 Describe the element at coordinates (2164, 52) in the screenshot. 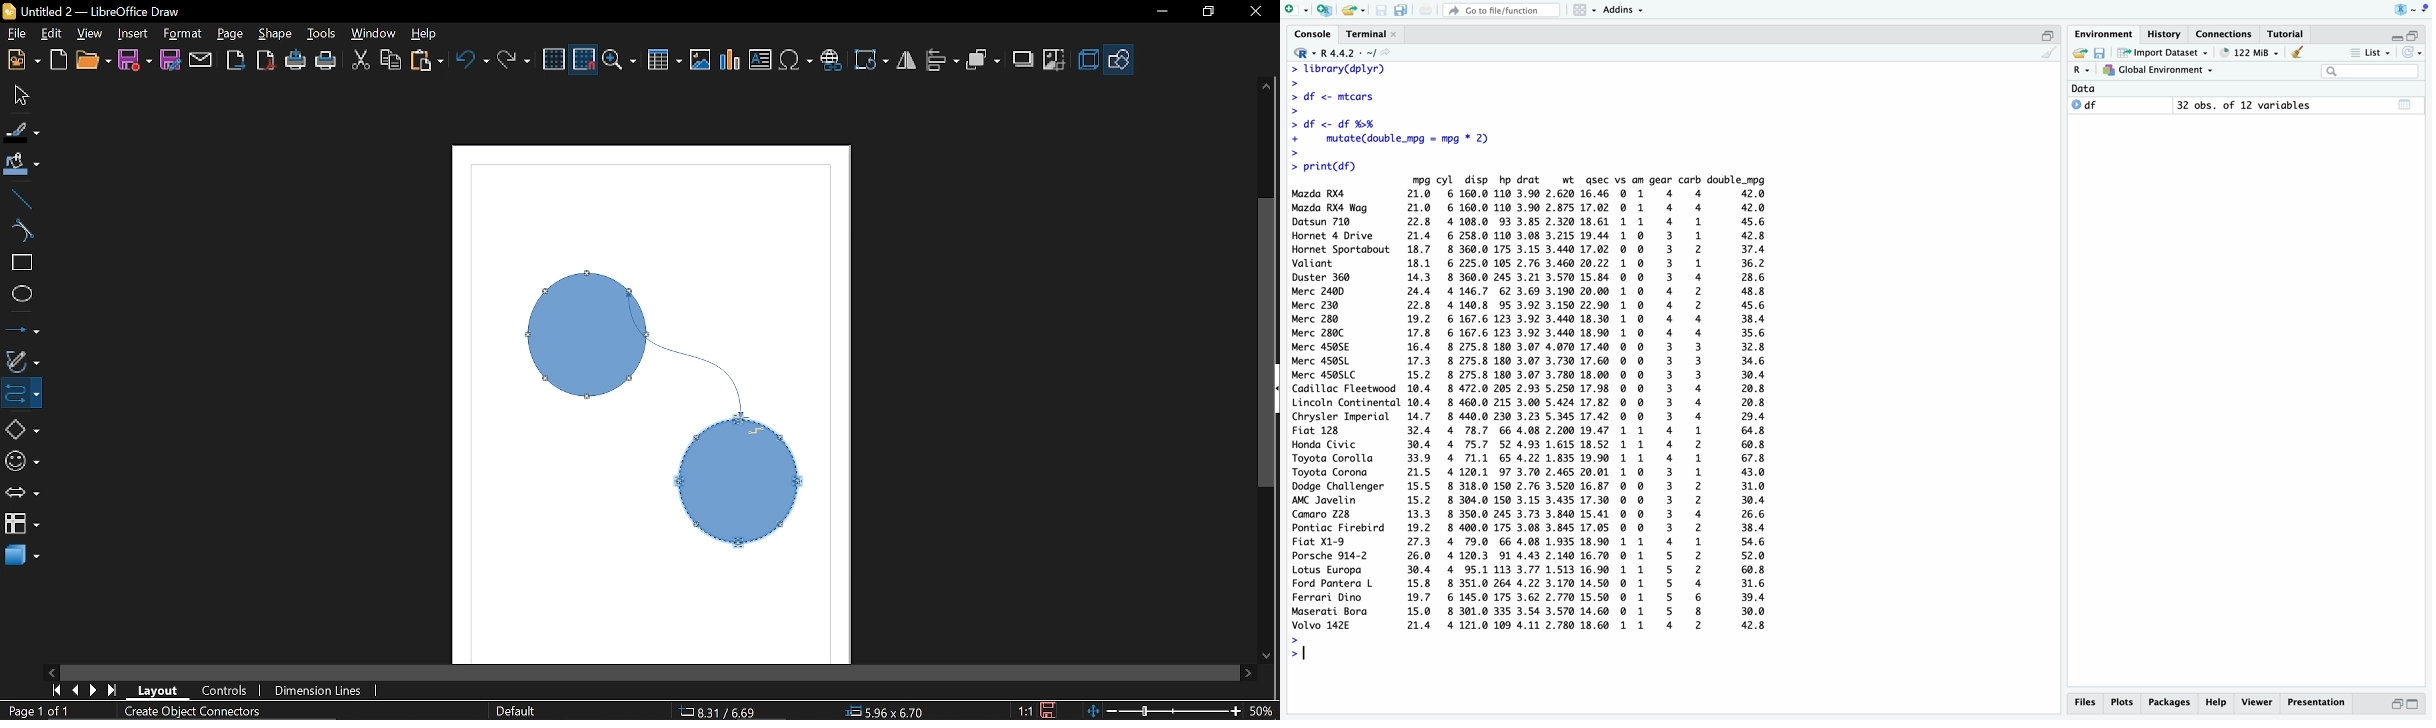

I see `Import datasets` at that location.